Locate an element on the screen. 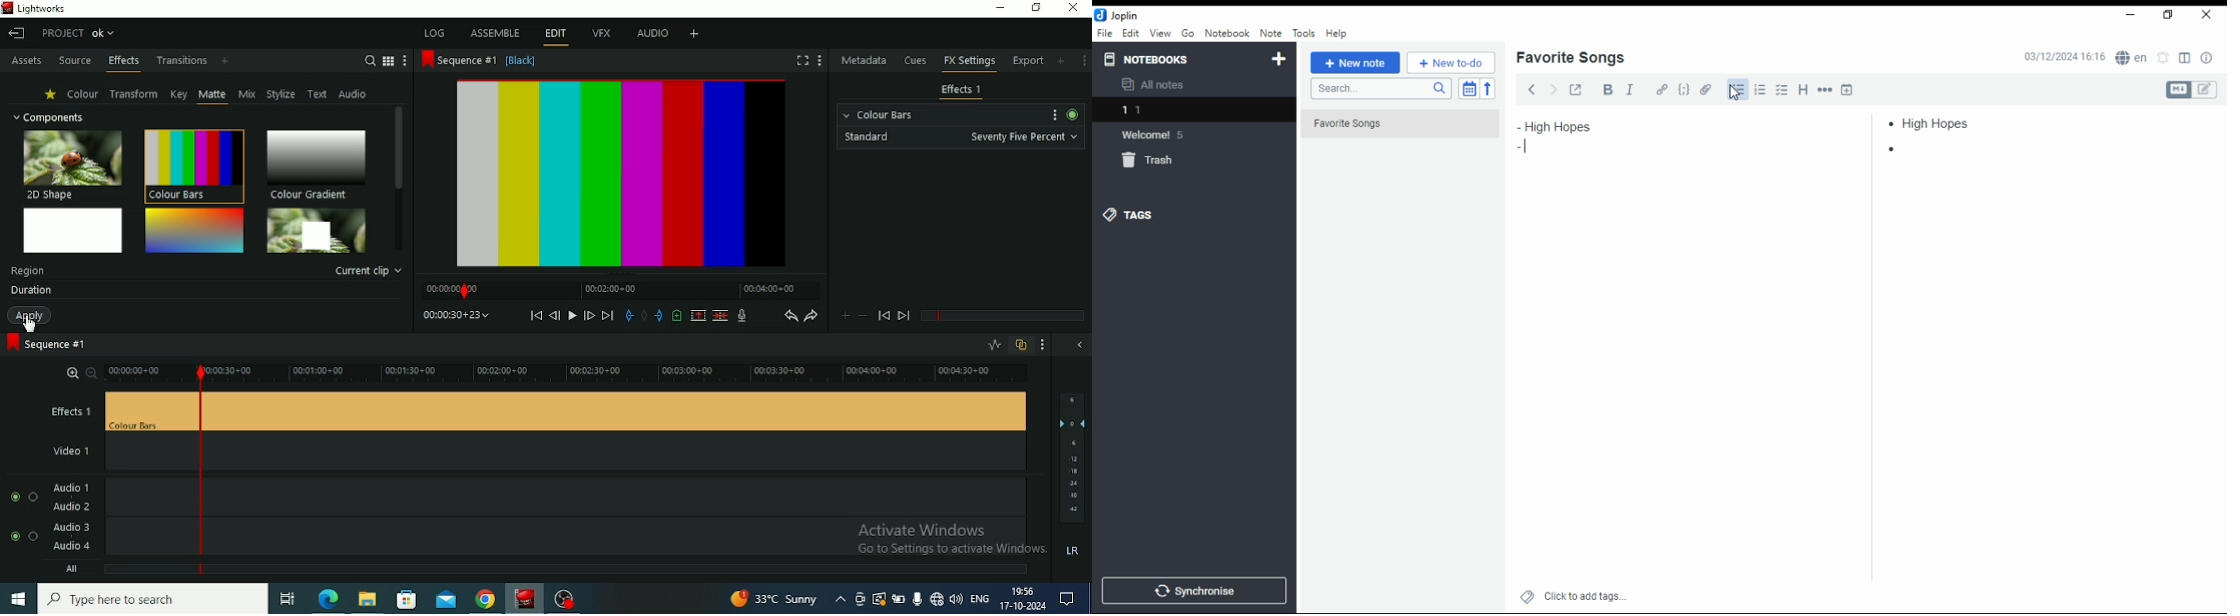 The image size is (2240, 616). notebook: welcome is located at coordinates (1157, 134).